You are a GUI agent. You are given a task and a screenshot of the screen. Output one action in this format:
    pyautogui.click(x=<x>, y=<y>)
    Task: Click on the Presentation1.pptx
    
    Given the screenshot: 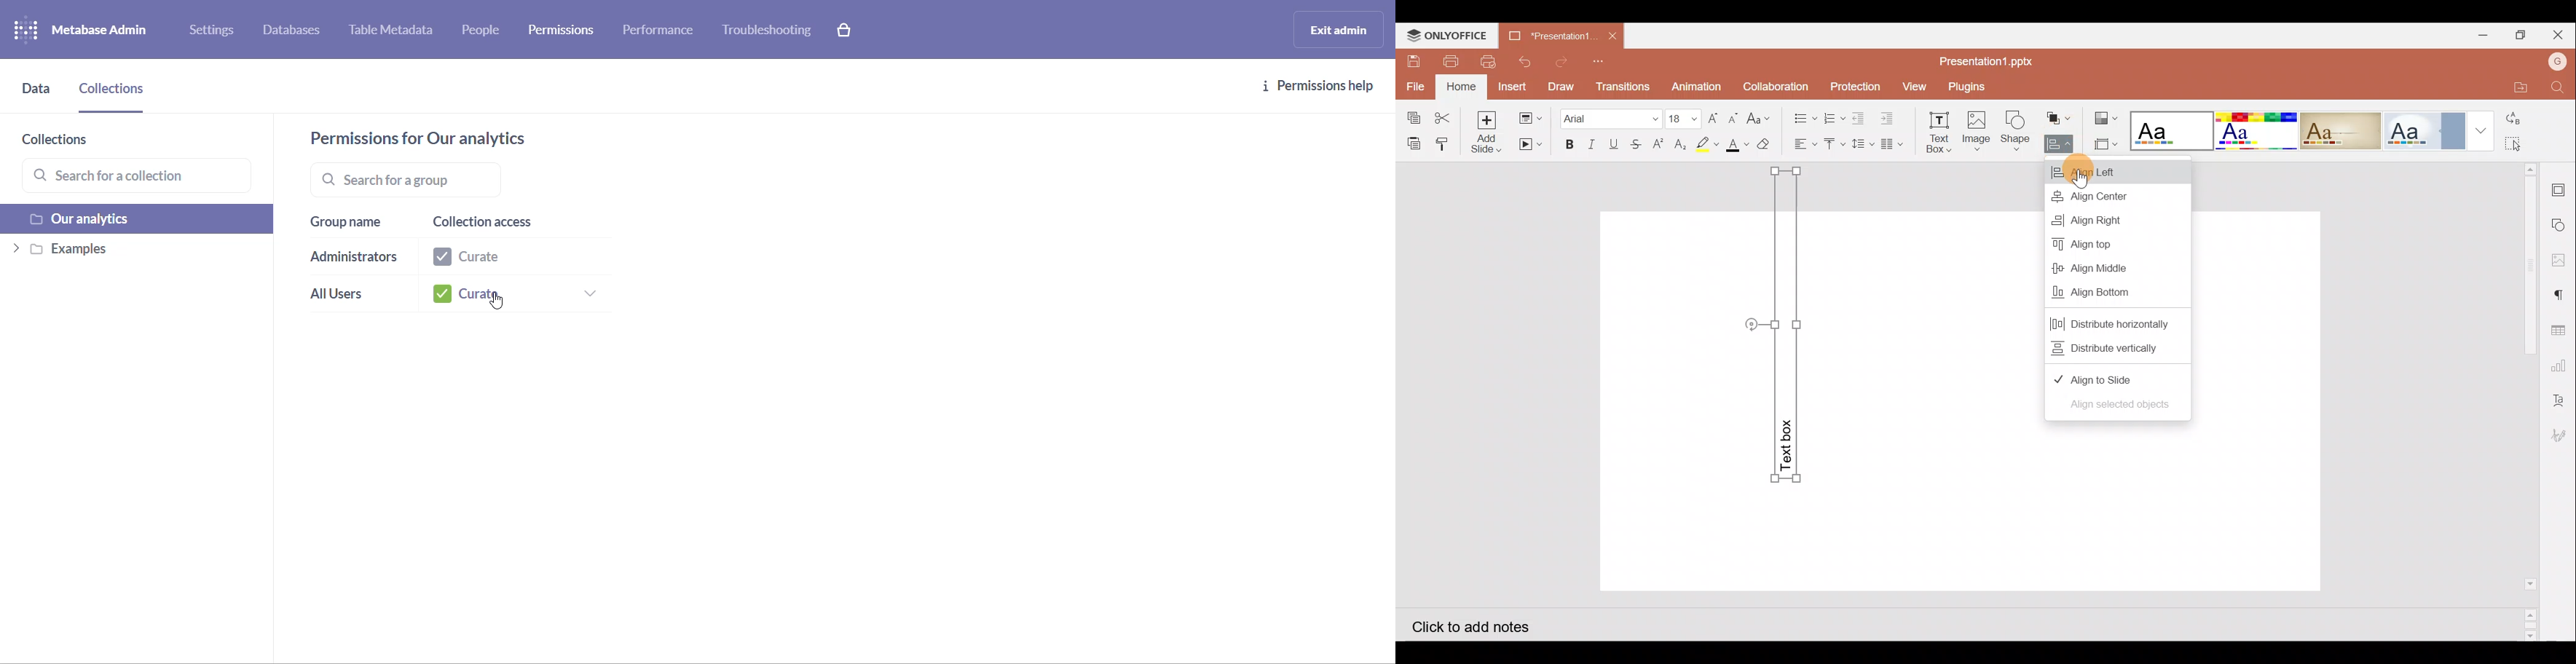 What is the action you would take?
    pyautogui.click(x=1986, y=59)
    